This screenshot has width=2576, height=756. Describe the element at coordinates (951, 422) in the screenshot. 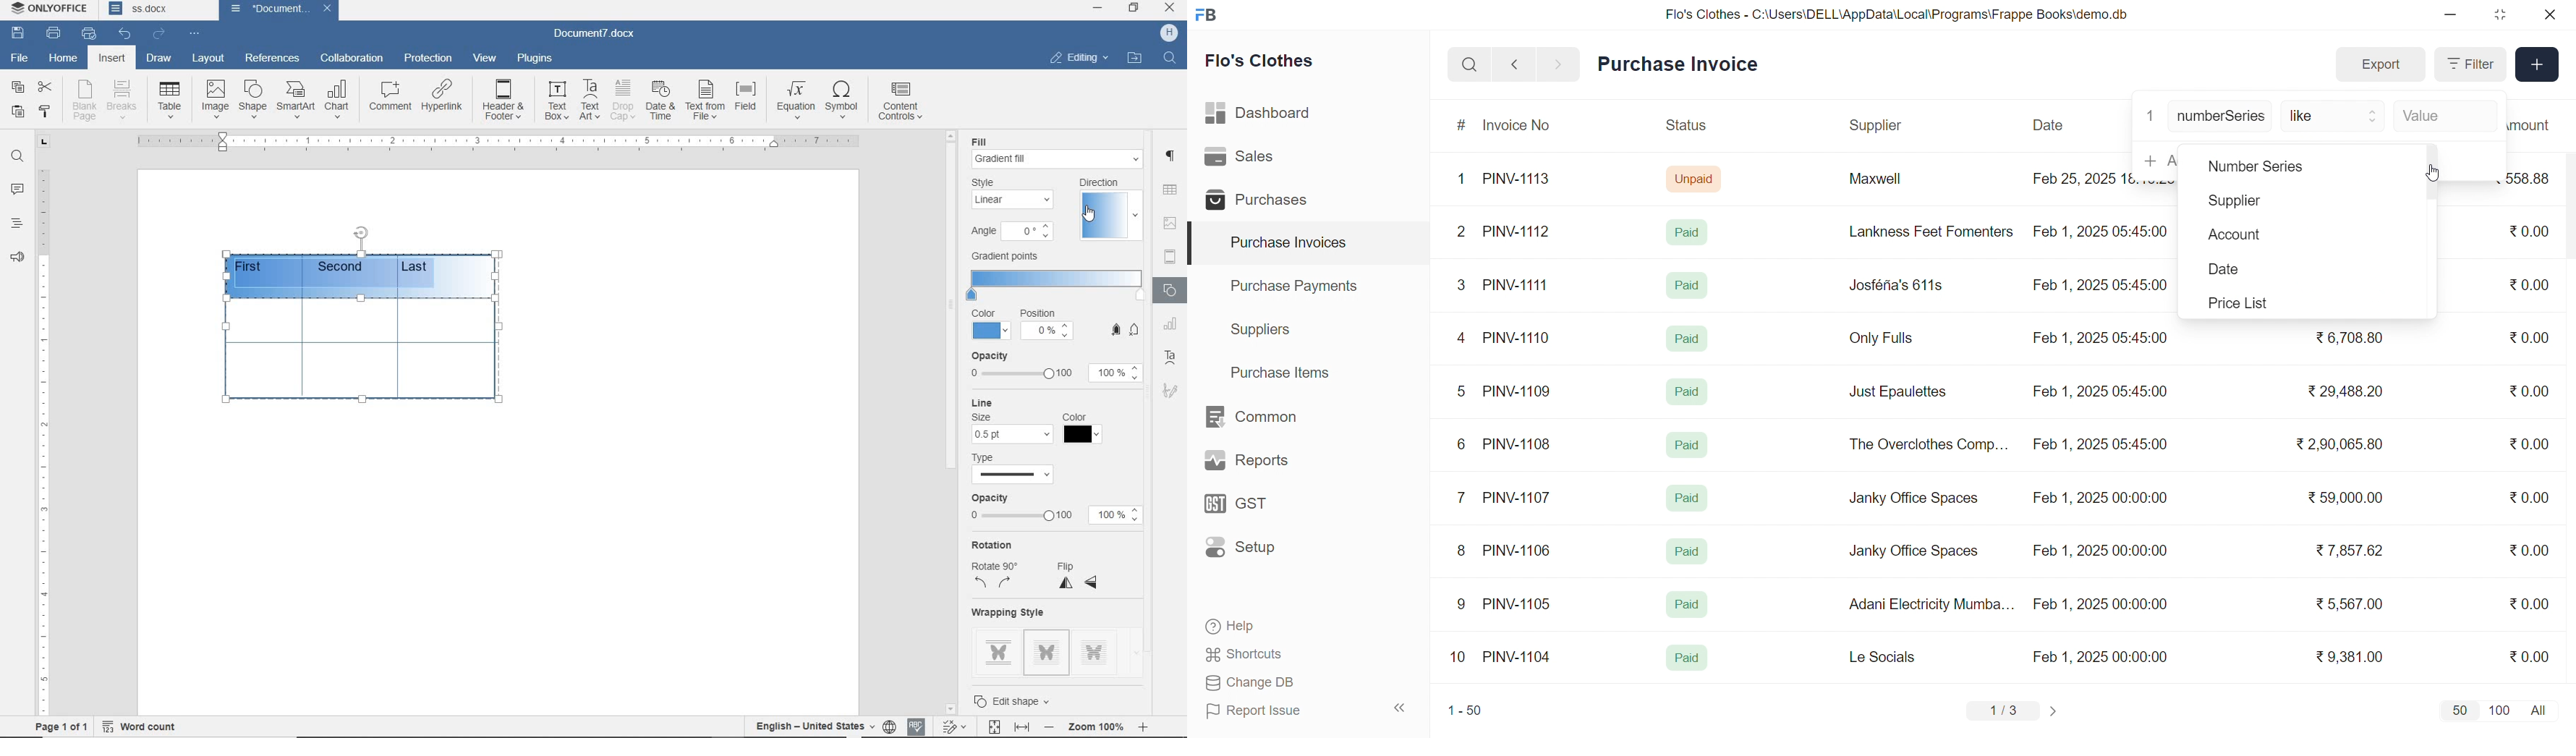

I see `scrollbar` at that location.